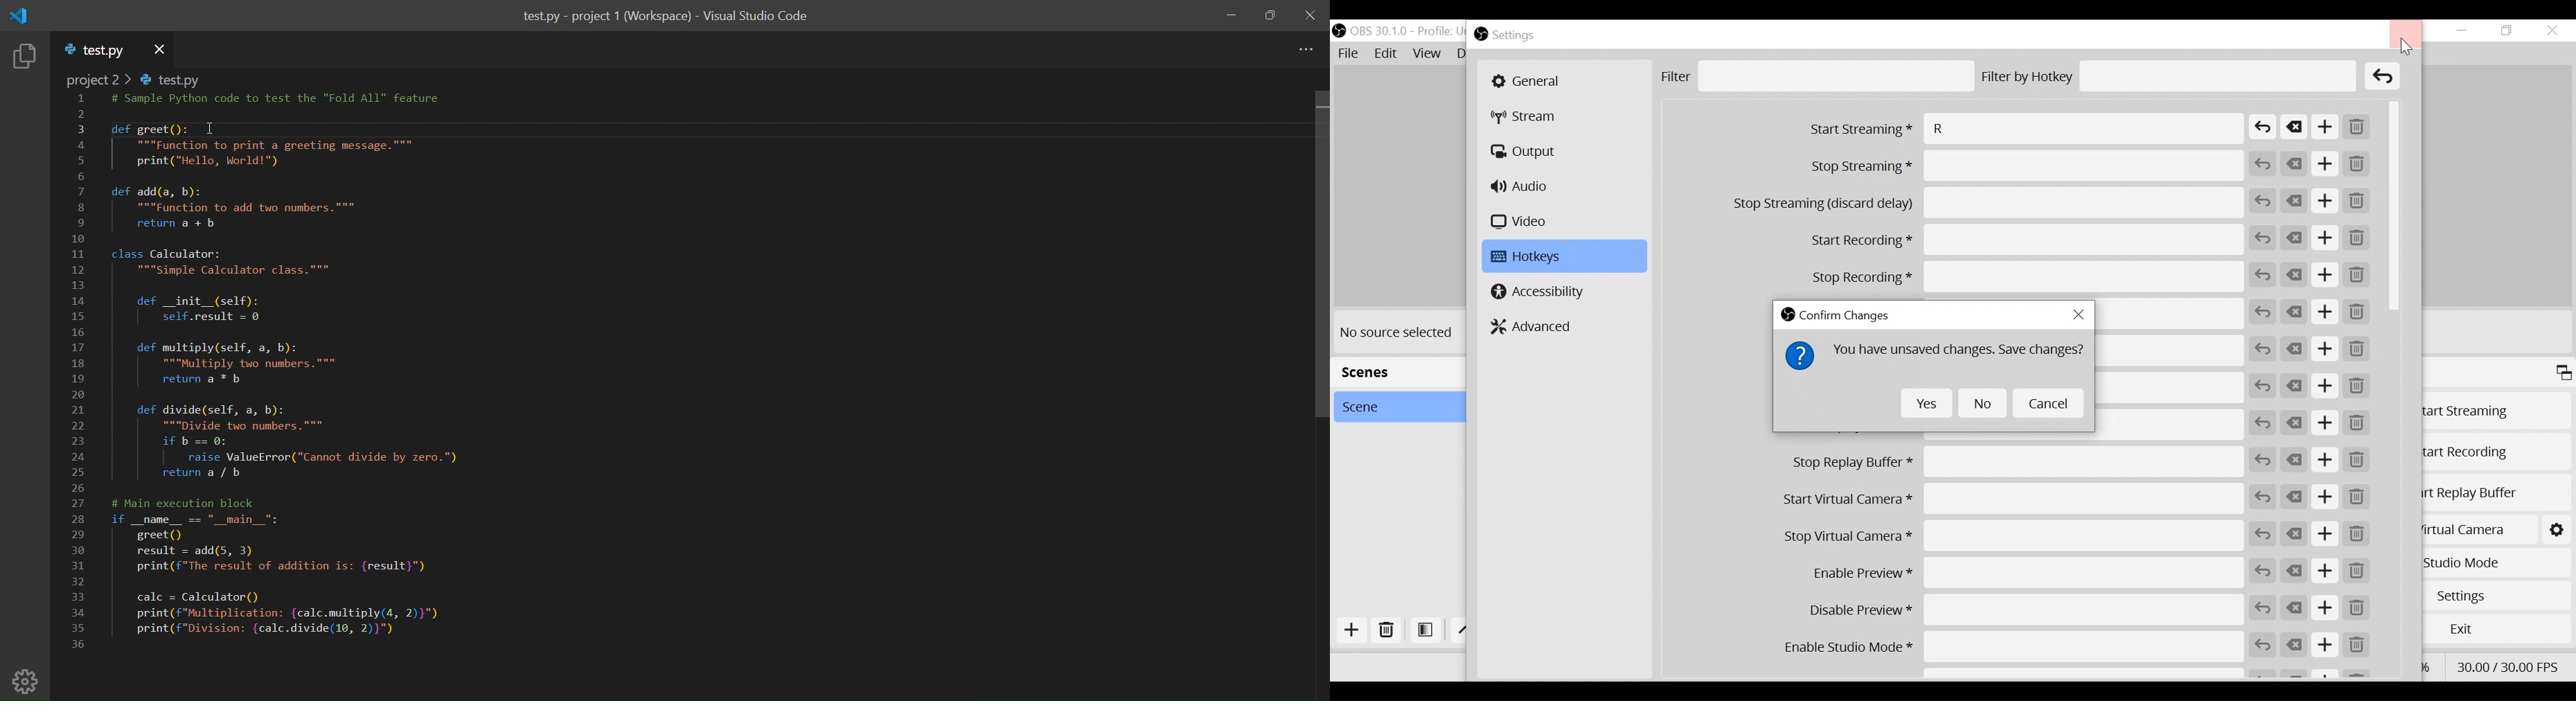 This screenshot has height=728, width=2576. What do you see at coordinates (1271, 16) in the screenshot?
I see `maximize` at bounding box center [1271, 16].